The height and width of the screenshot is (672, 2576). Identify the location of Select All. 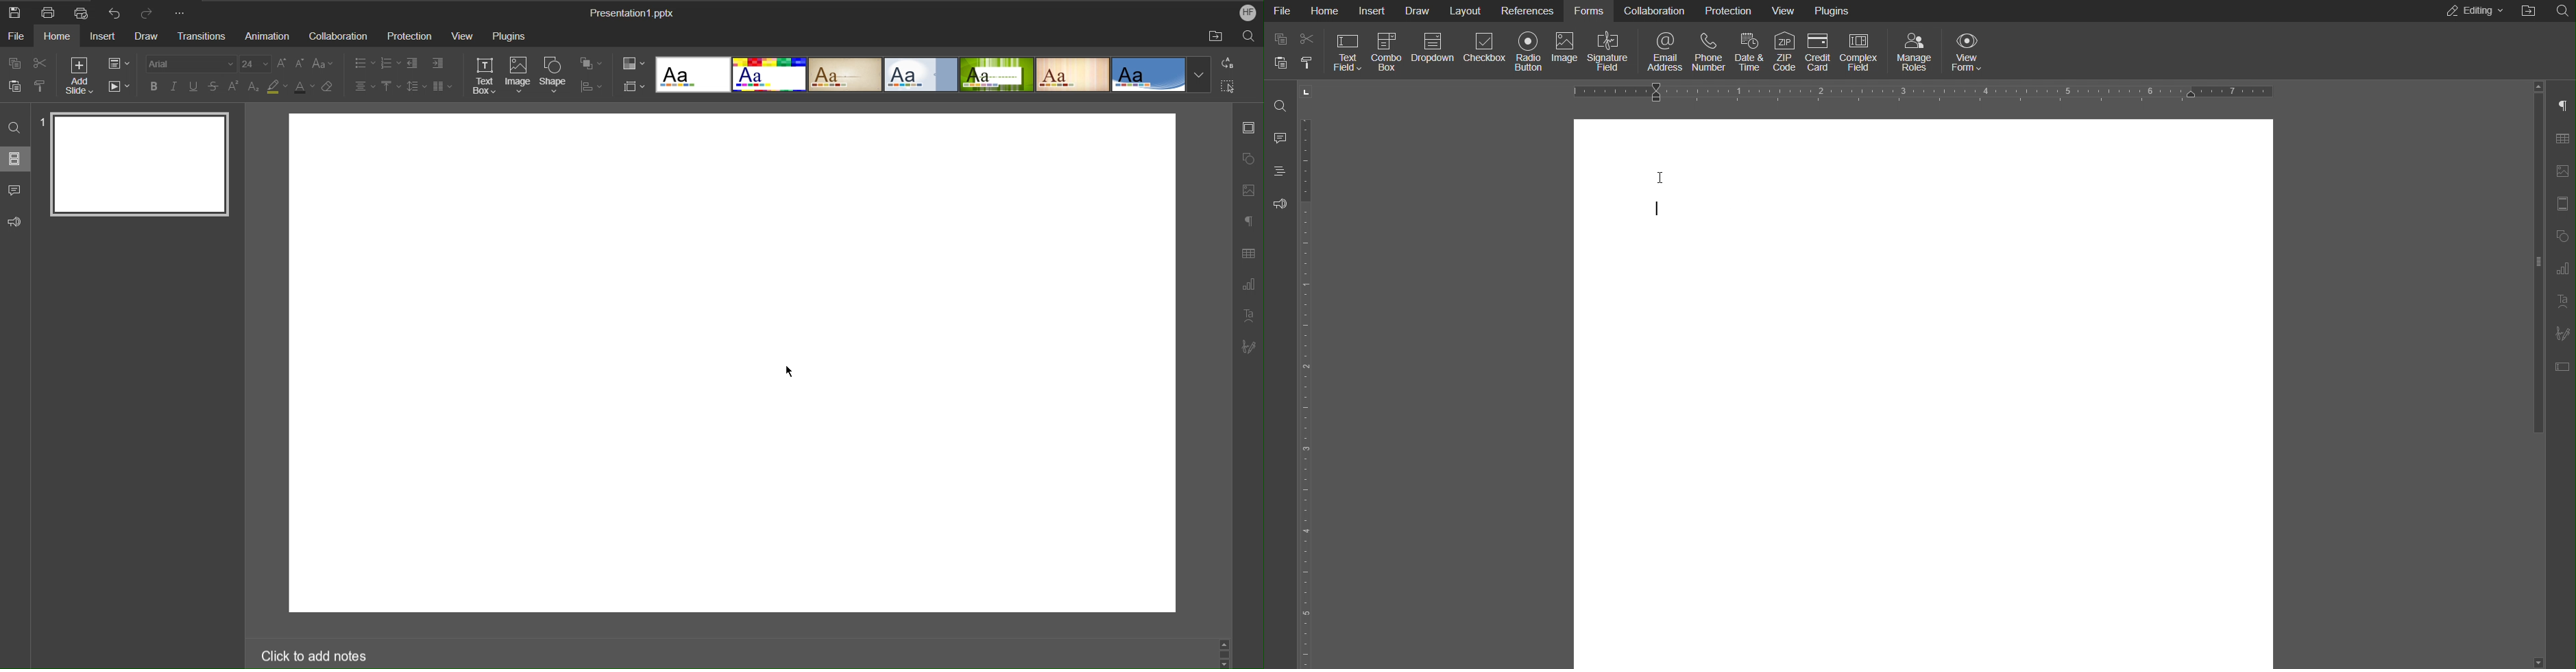
(1226, 86).